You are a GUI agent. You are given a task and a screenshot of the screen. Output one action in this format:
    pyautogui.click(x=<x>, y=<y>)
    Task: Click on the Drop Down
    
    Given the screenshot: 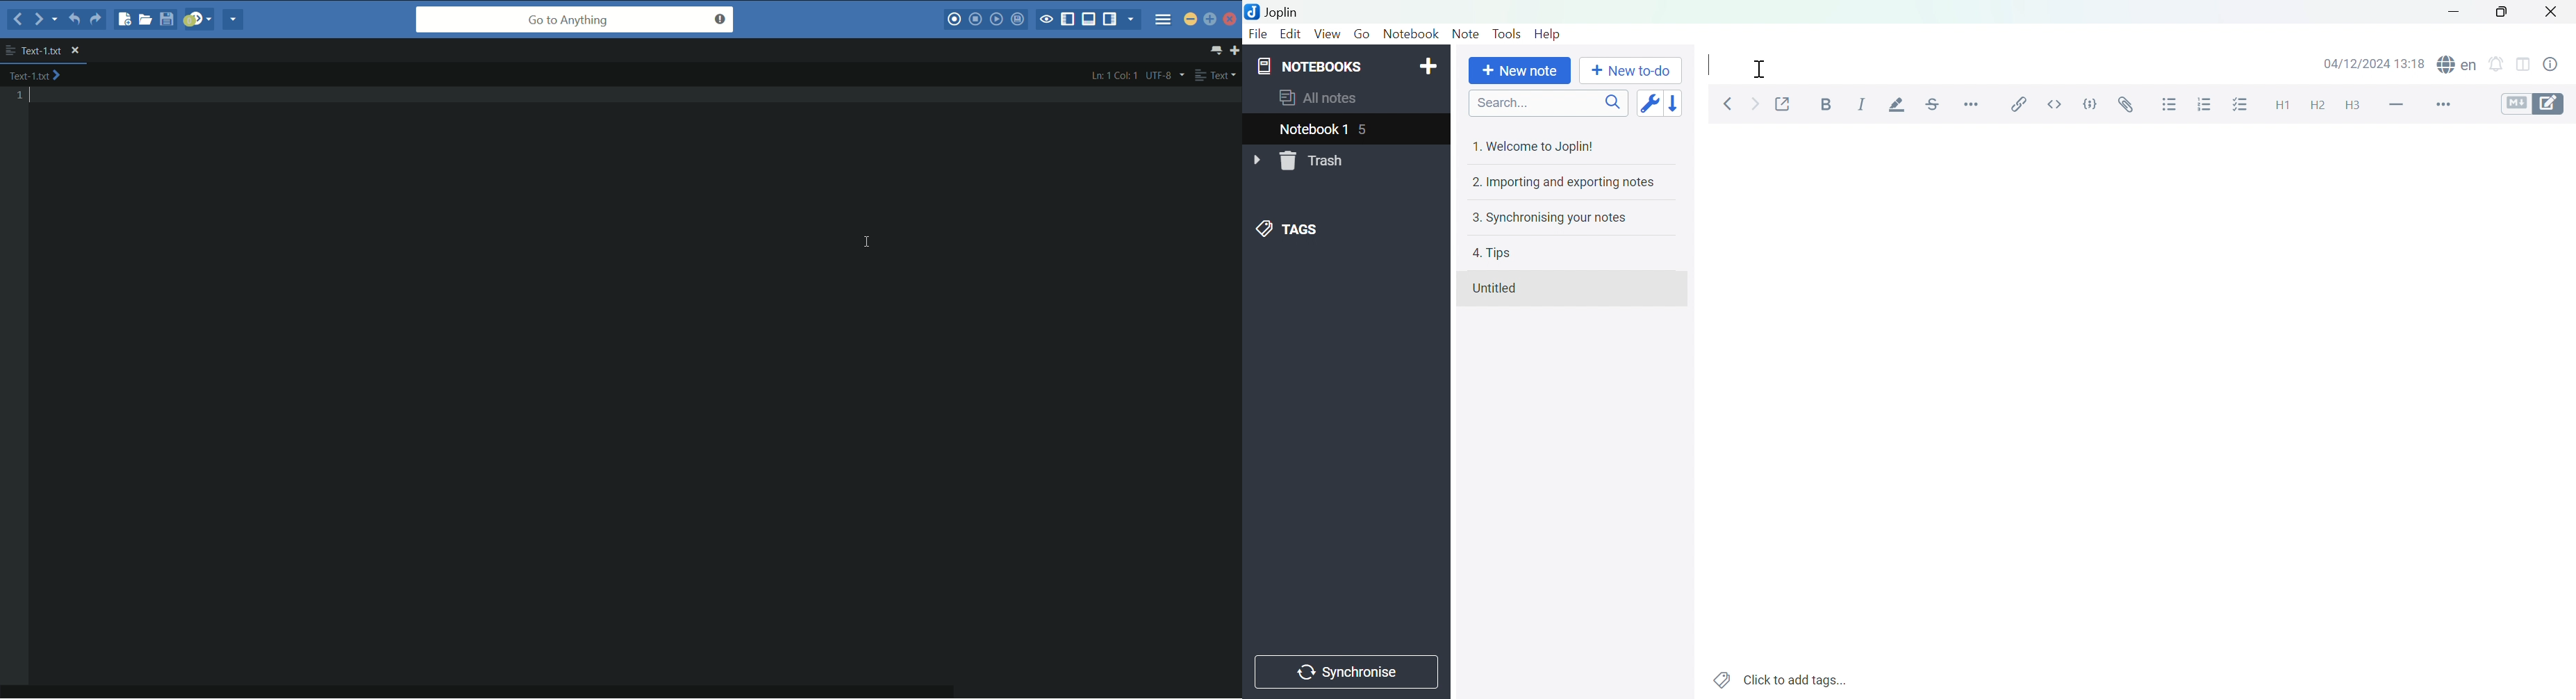 What is the action you would take?
    pyautogui.click(x=1256, y=158)
    